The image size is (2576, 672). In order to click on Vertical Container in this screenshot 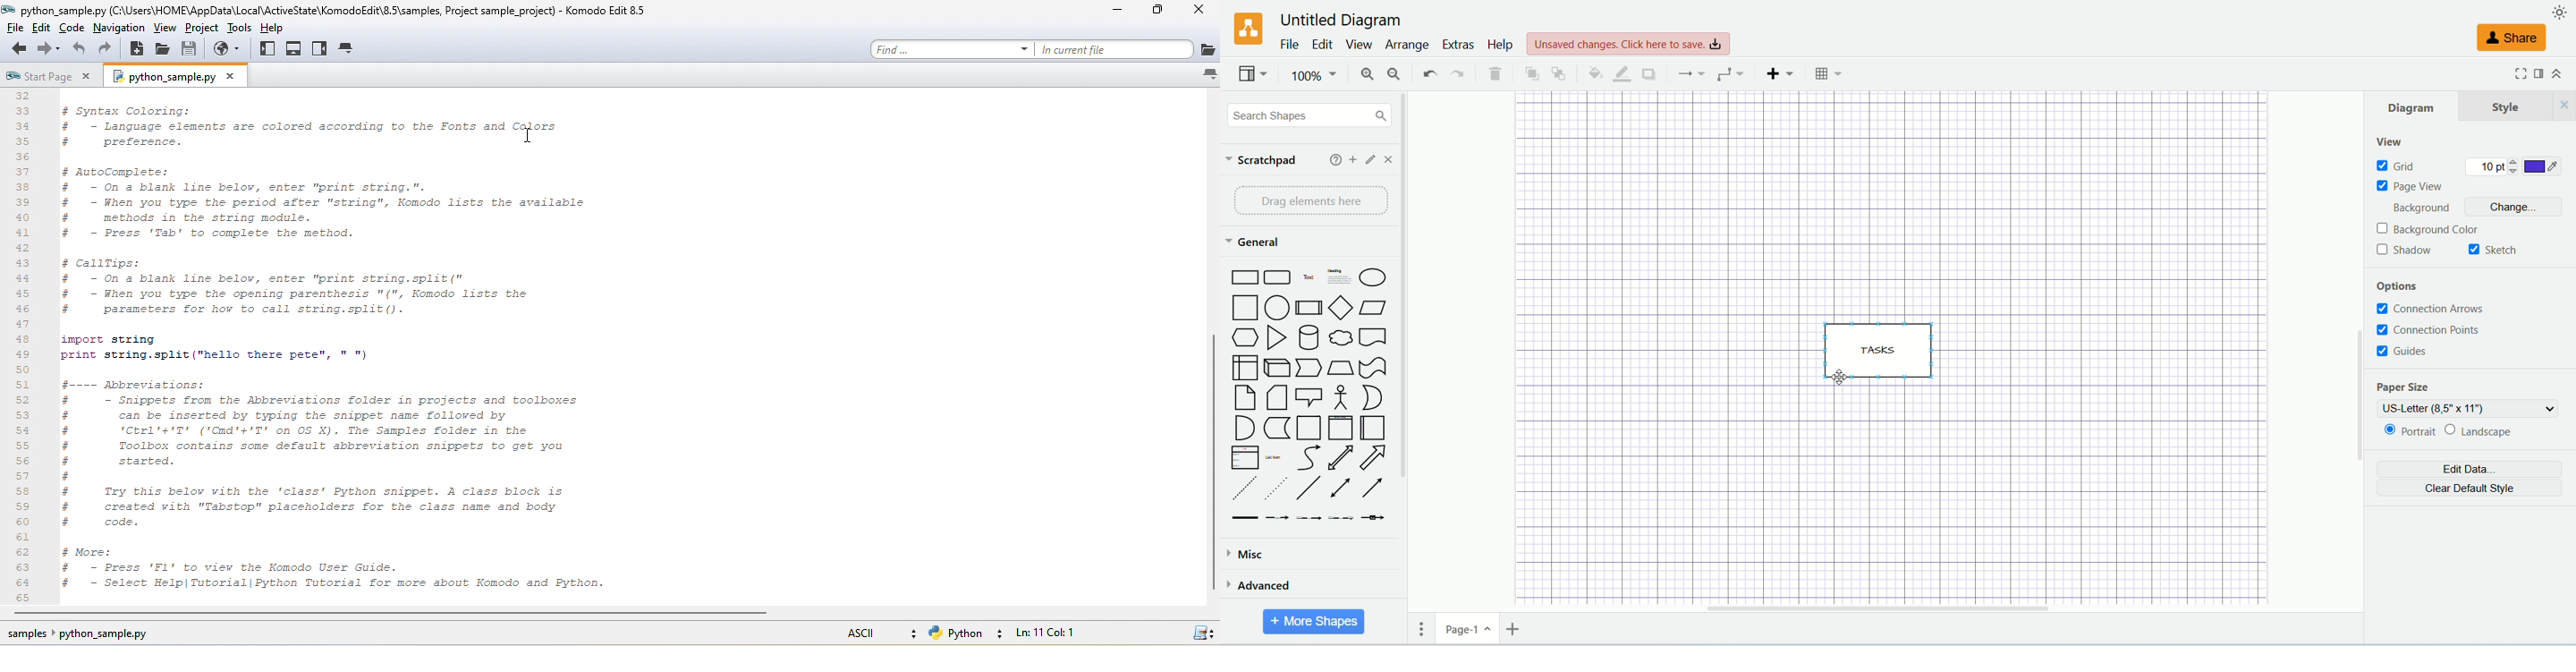, I will do `click(1340, 428)`.